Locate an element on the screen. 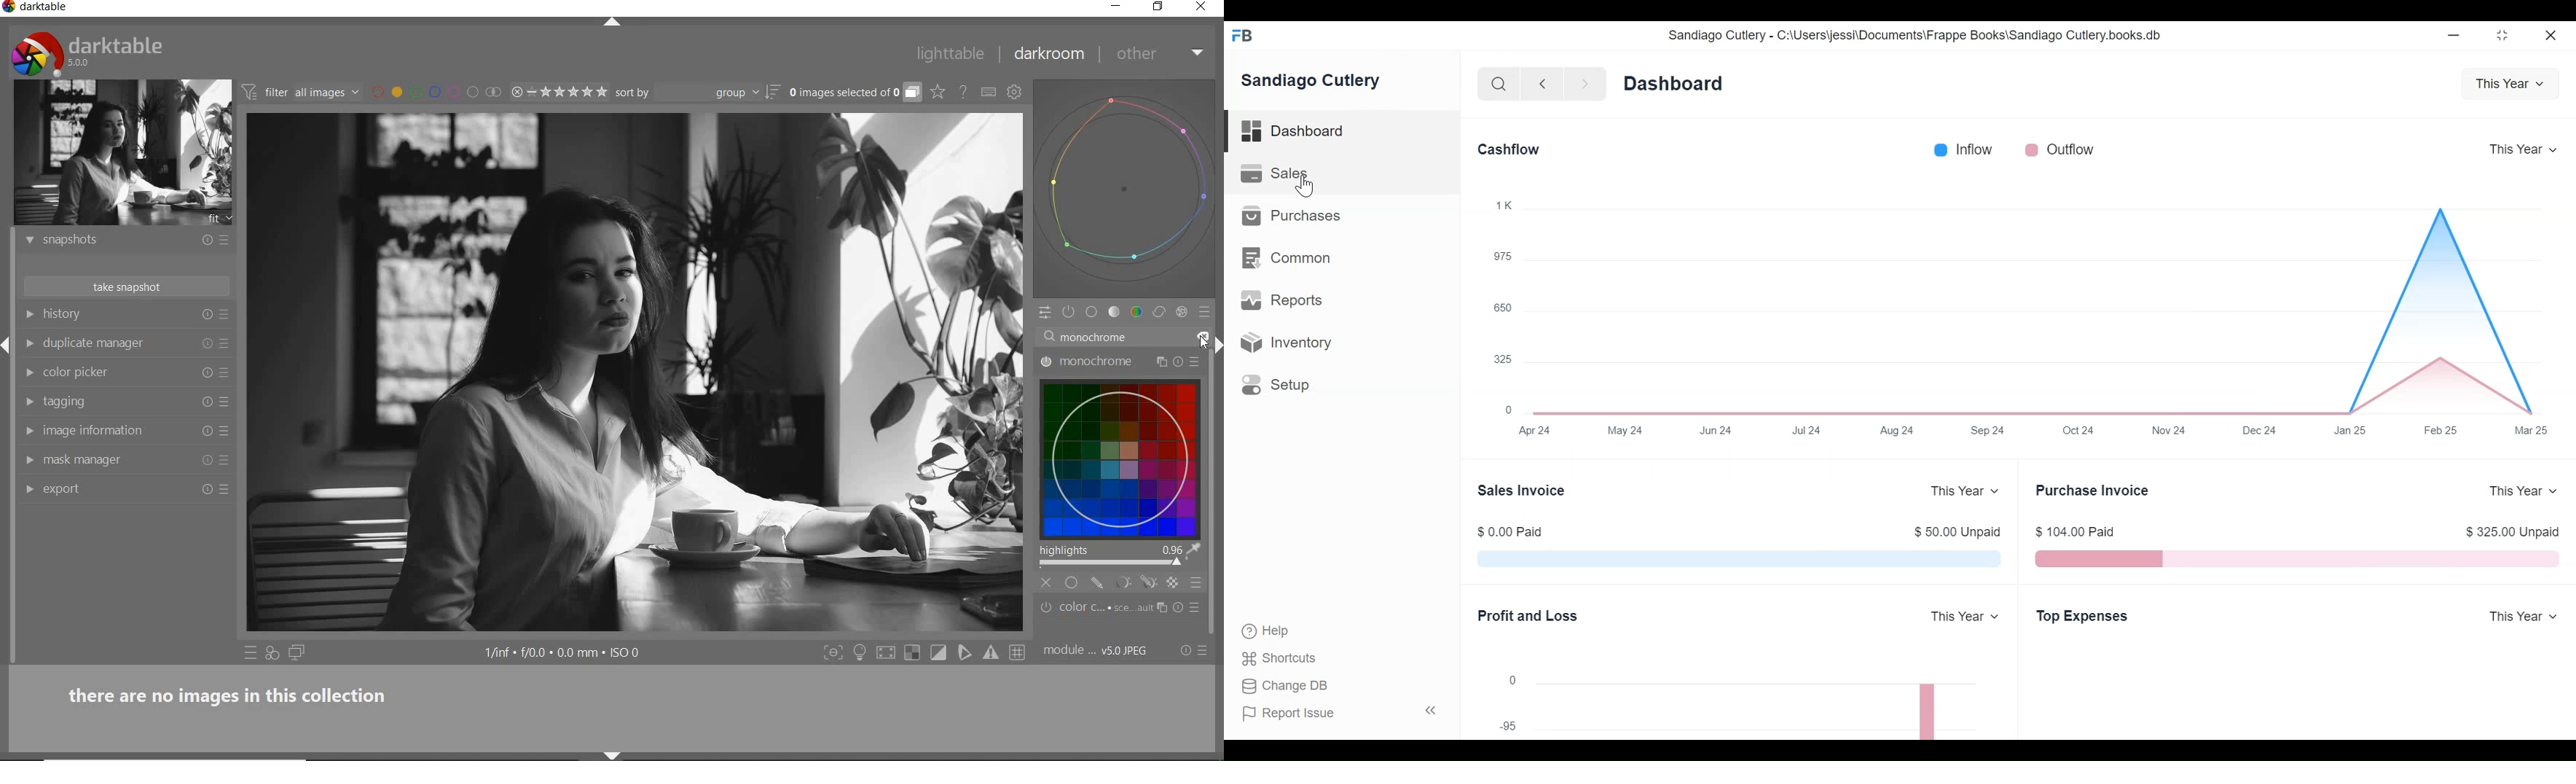 This screenshot has height=784, width=2576. Dashboard is located at coordinates (1294, 130).